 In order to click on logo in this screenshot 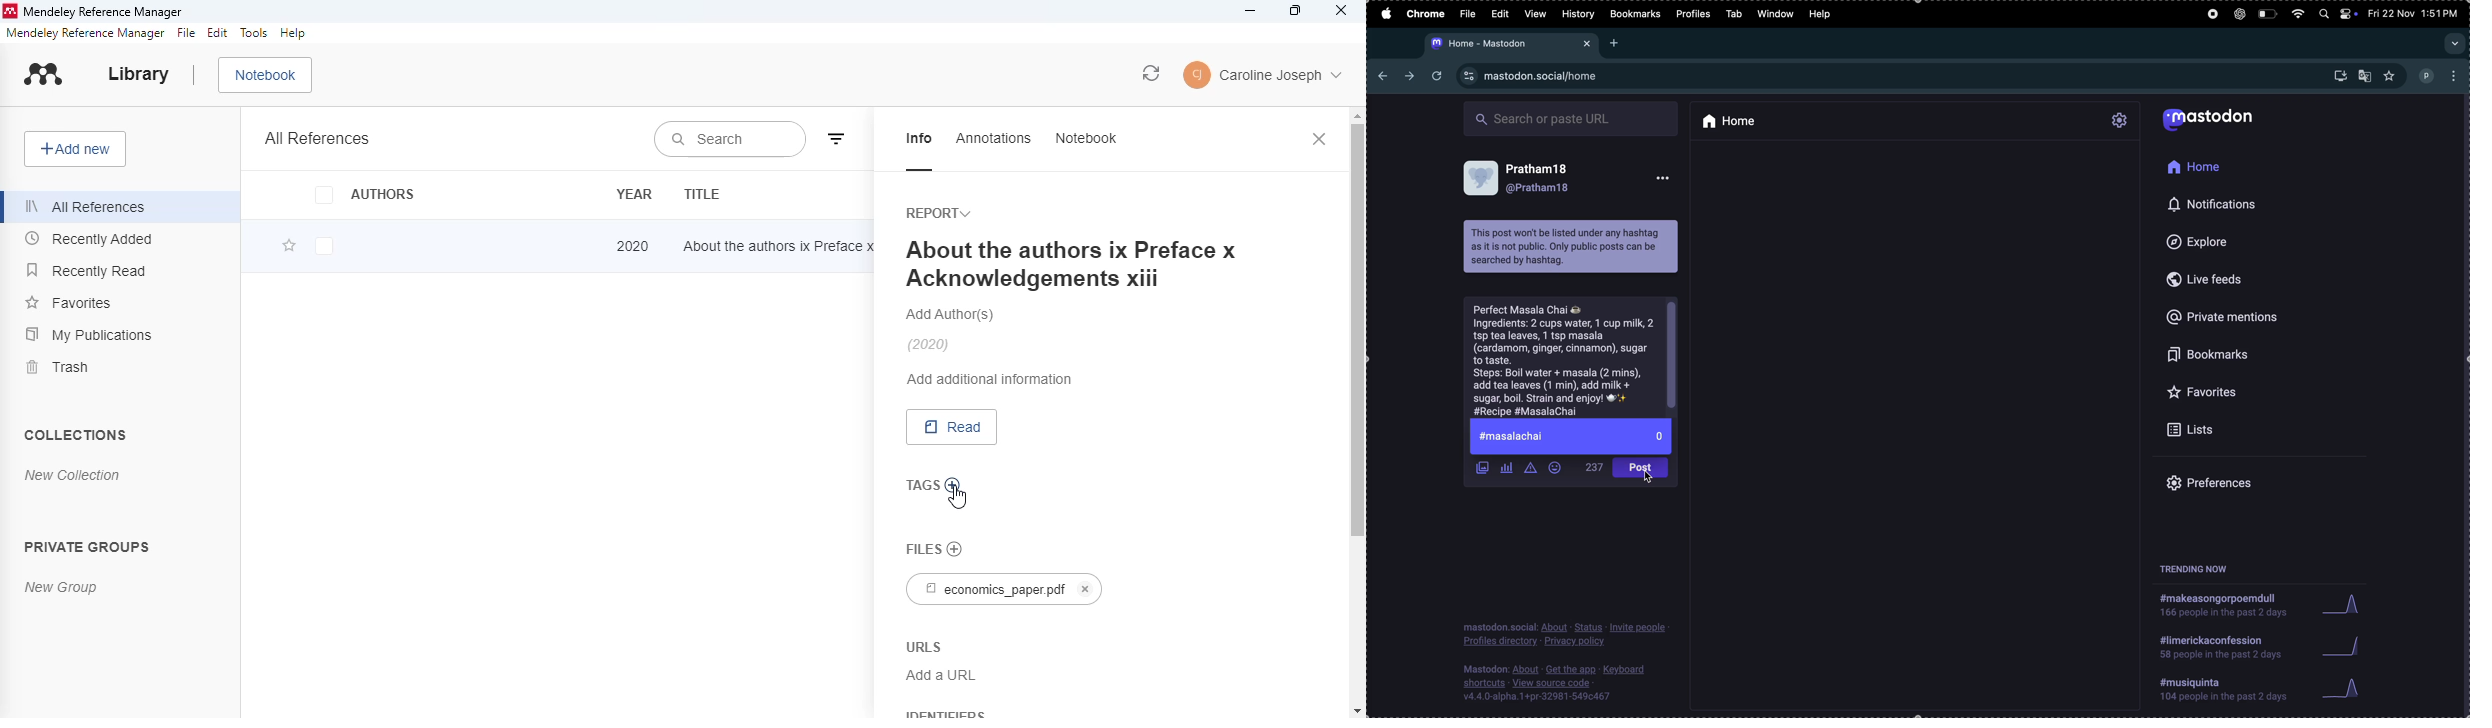, I will do `click(44, 75)`.